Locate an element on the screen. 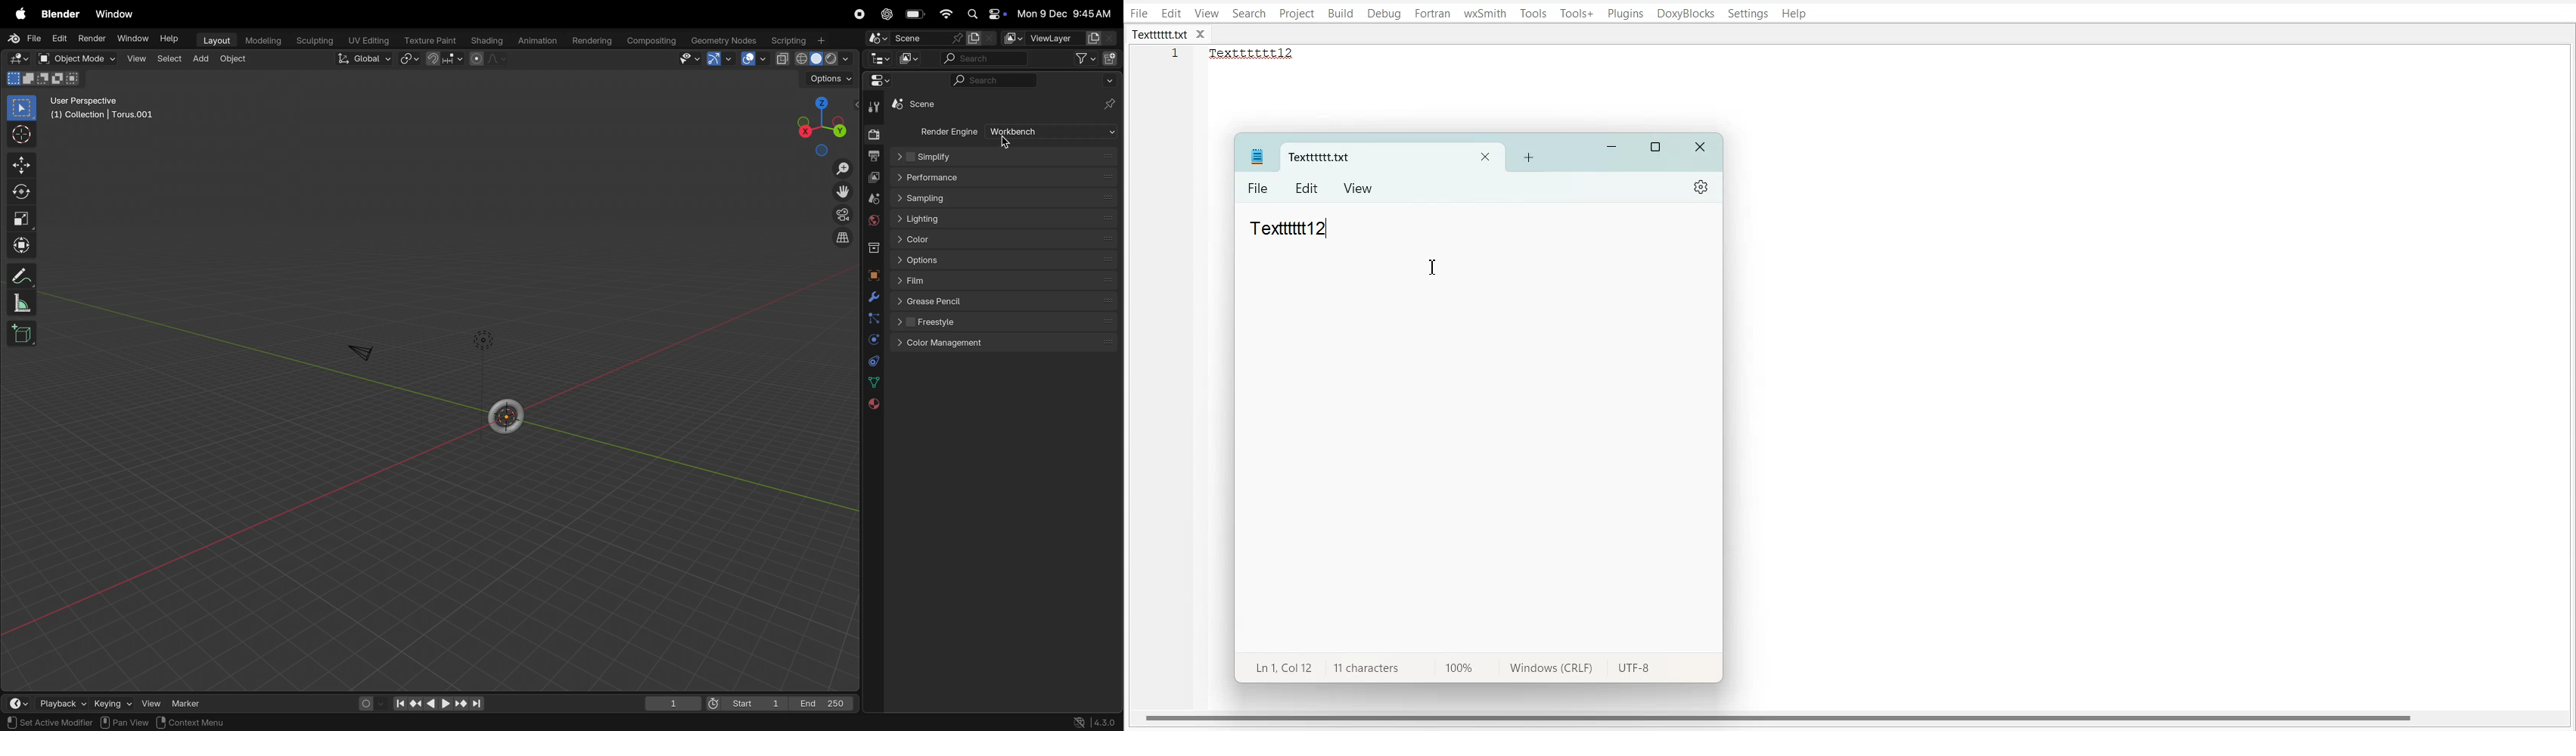 The image size is (2576, 756). edit is located at coordinates (61, 39).